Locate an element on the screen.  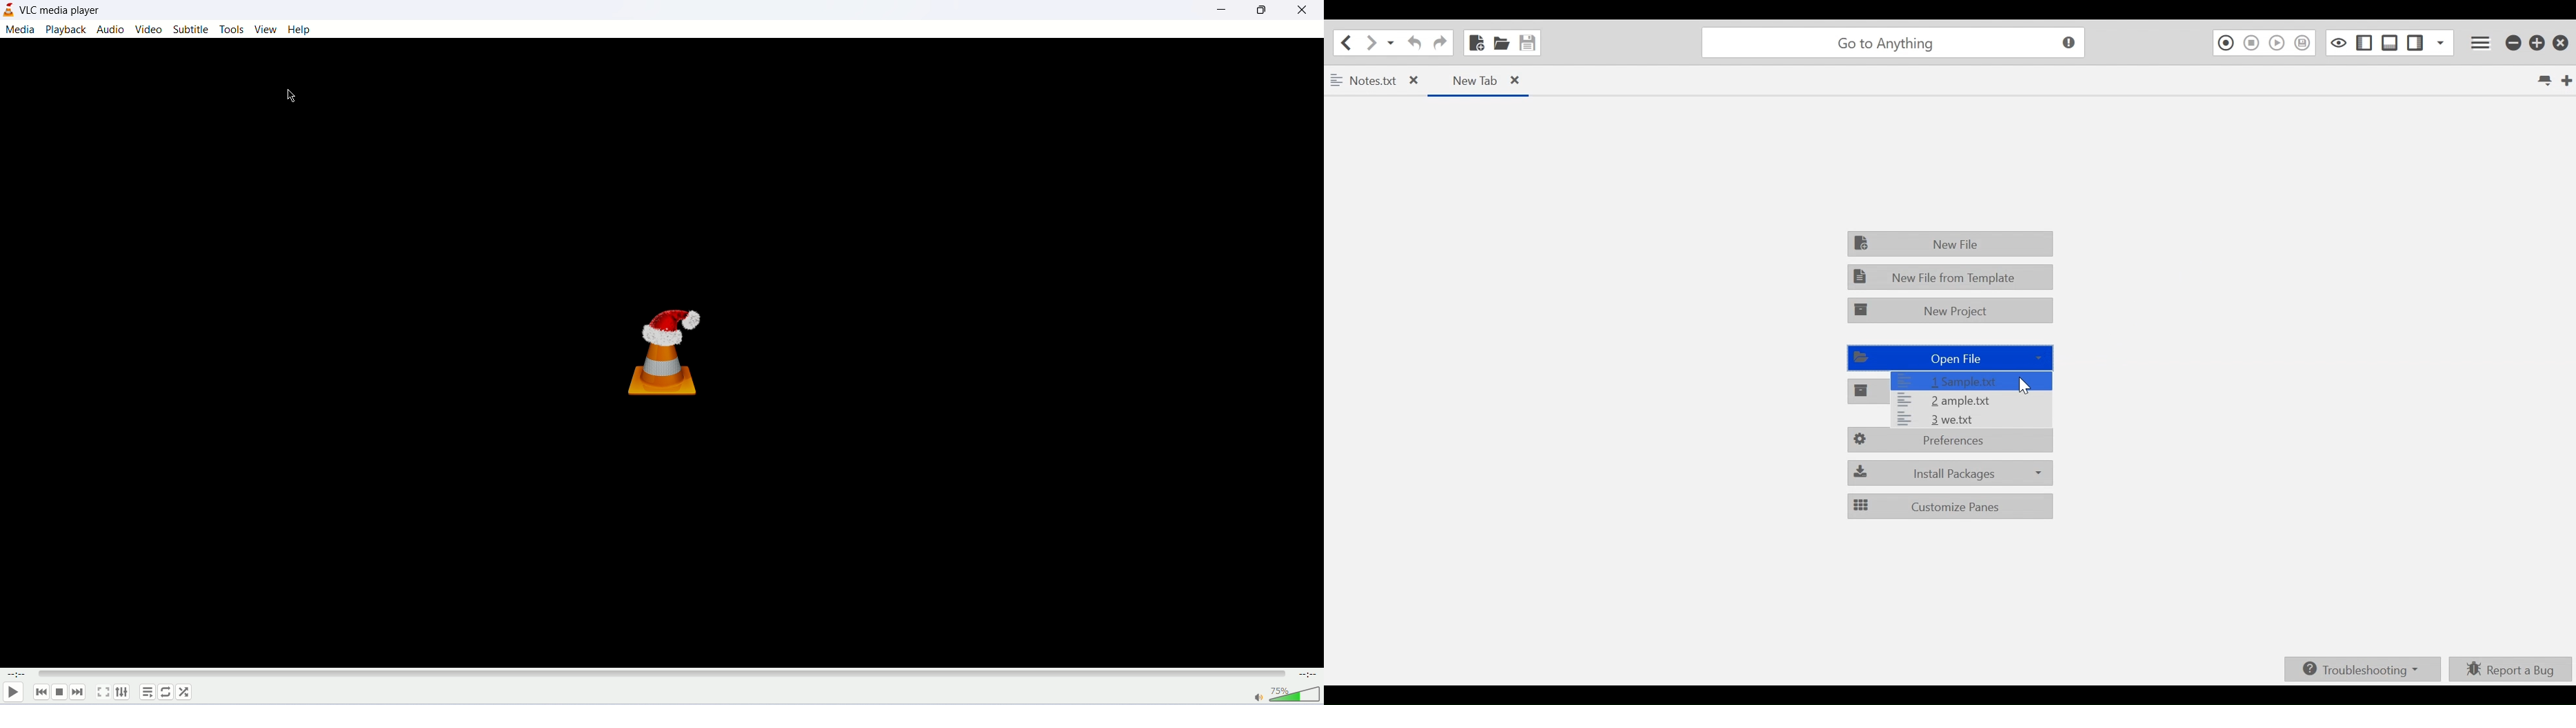
Recording Macro is located at coordinates (2225, 43).